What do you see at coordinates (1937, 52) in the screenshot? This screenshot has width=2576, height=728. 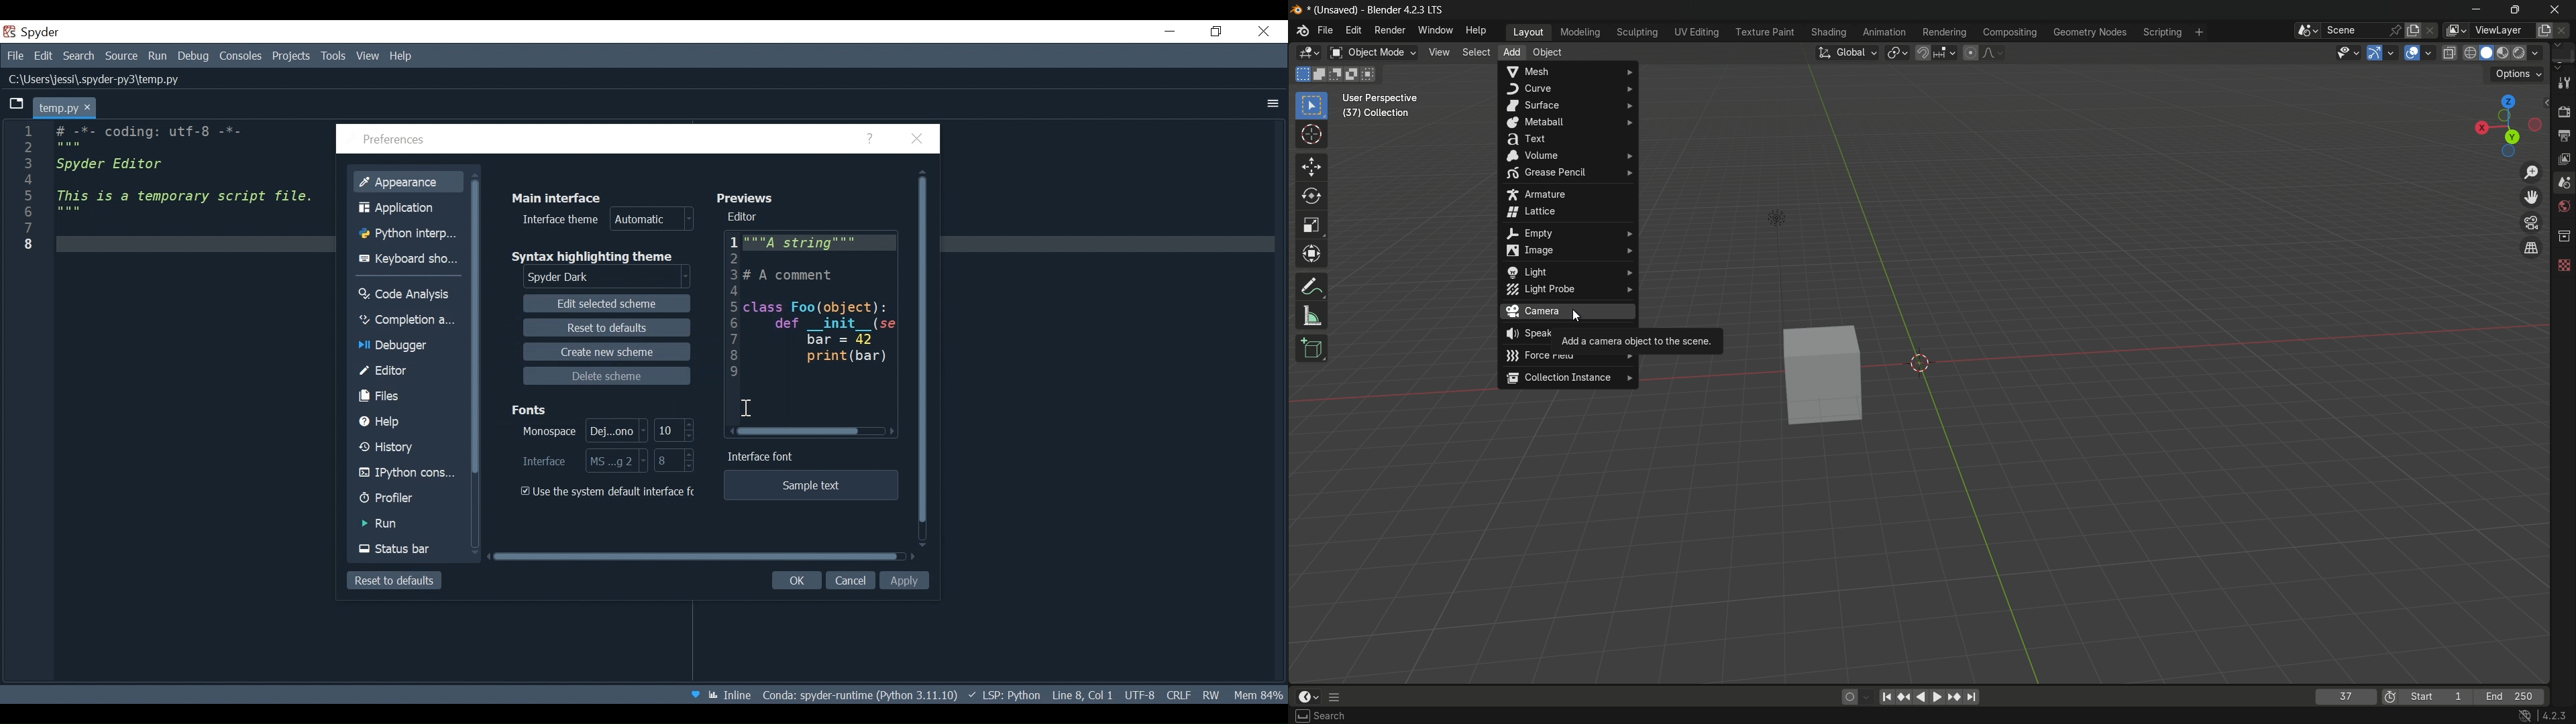 I see `snap` at bounding box center [1937, 52].